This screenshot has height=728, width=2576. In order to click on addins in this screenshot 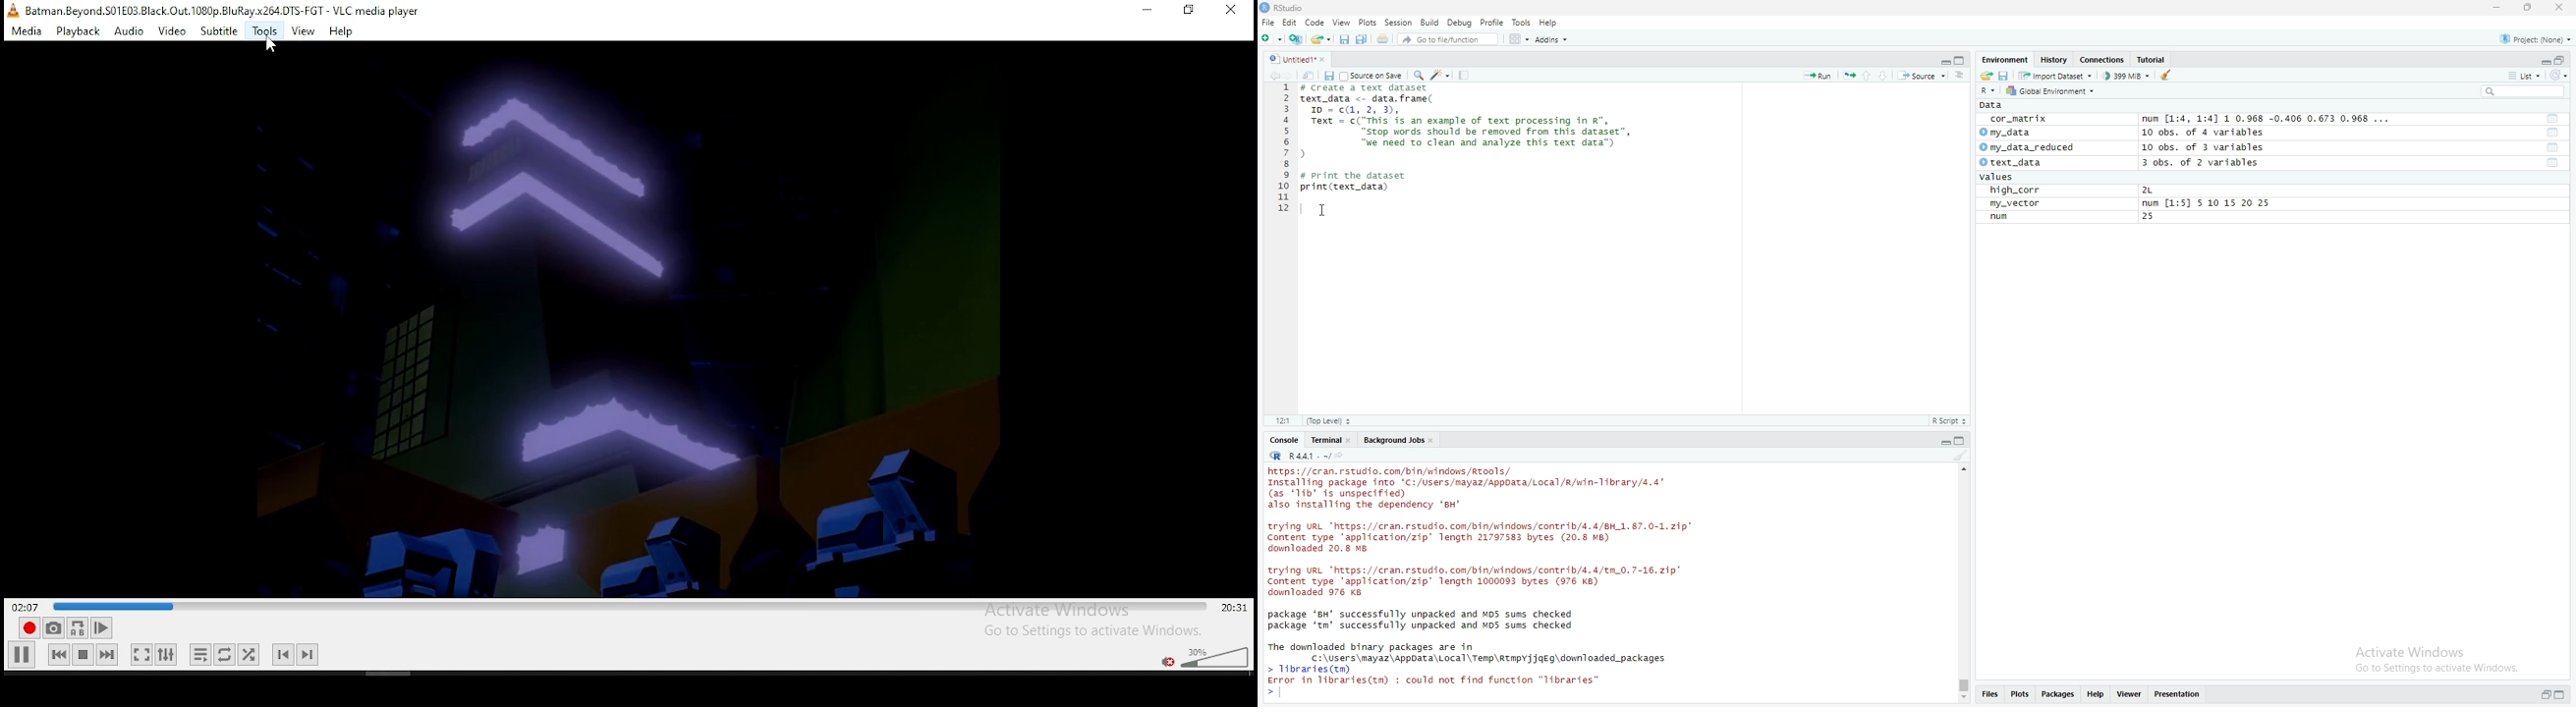, I will do `click(1554, 40)`.